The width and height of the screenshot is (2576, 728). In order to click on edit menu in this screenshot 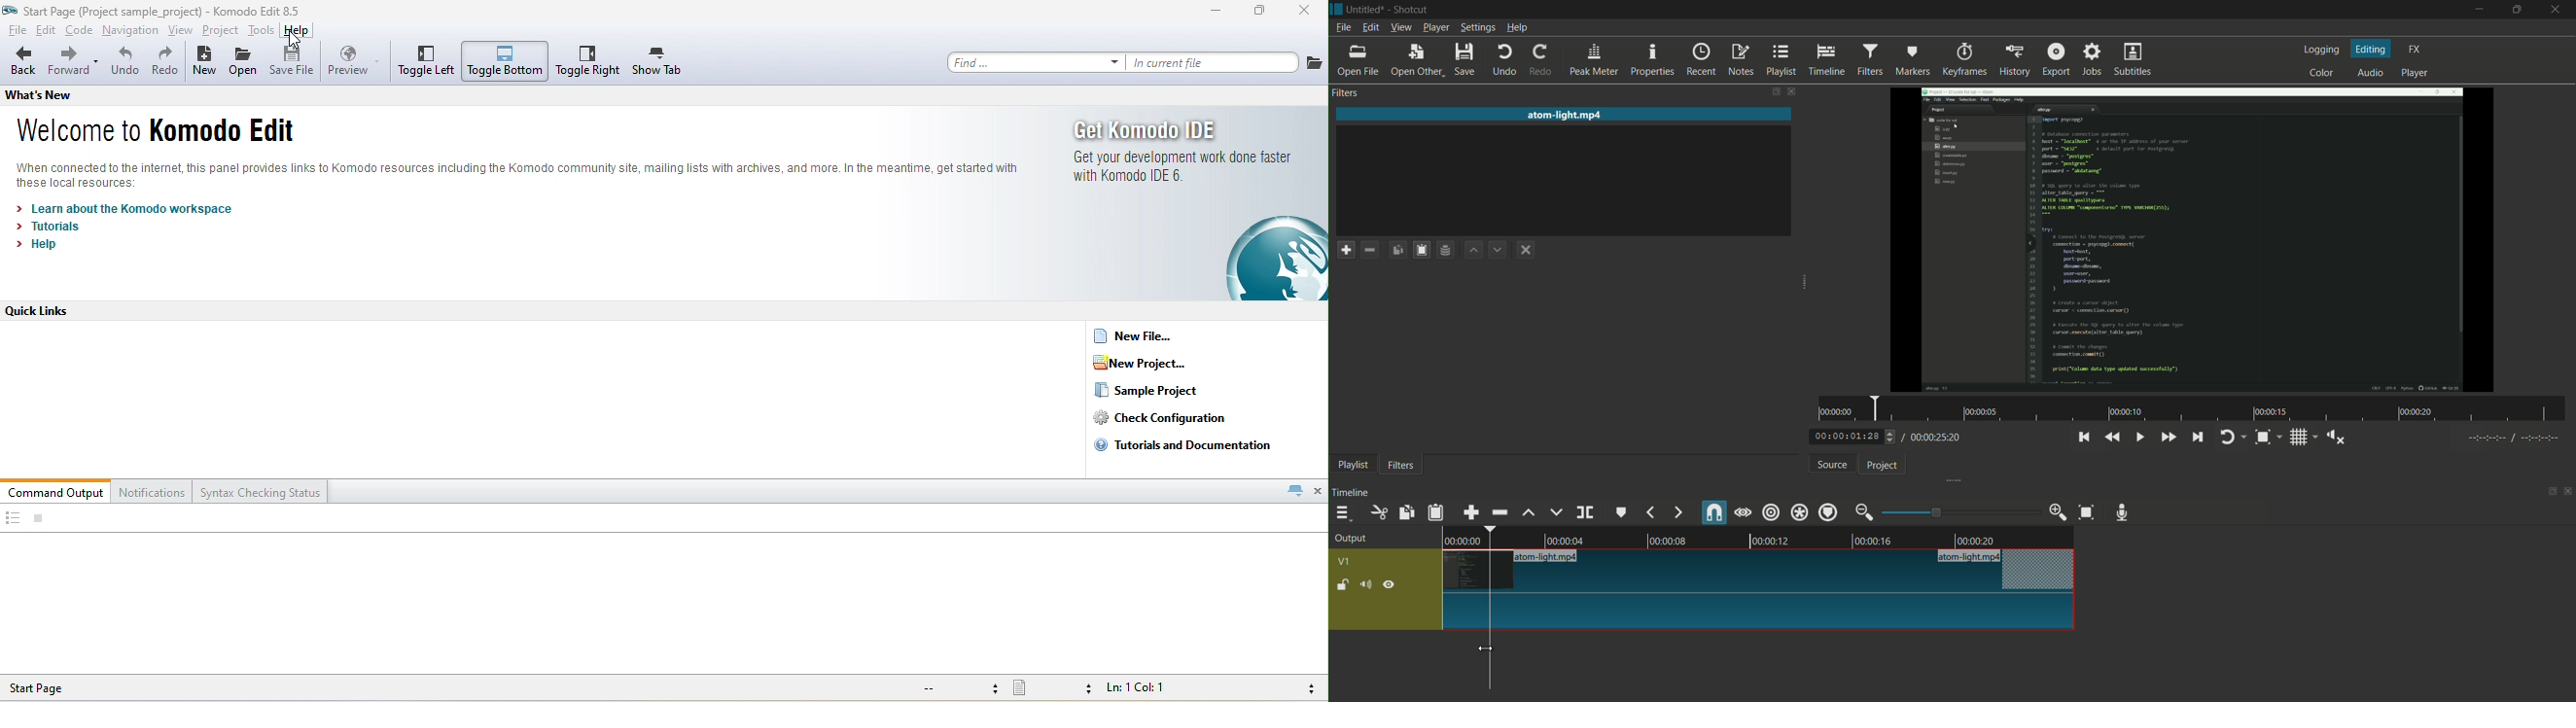, I will do `click(1370, 28)`.